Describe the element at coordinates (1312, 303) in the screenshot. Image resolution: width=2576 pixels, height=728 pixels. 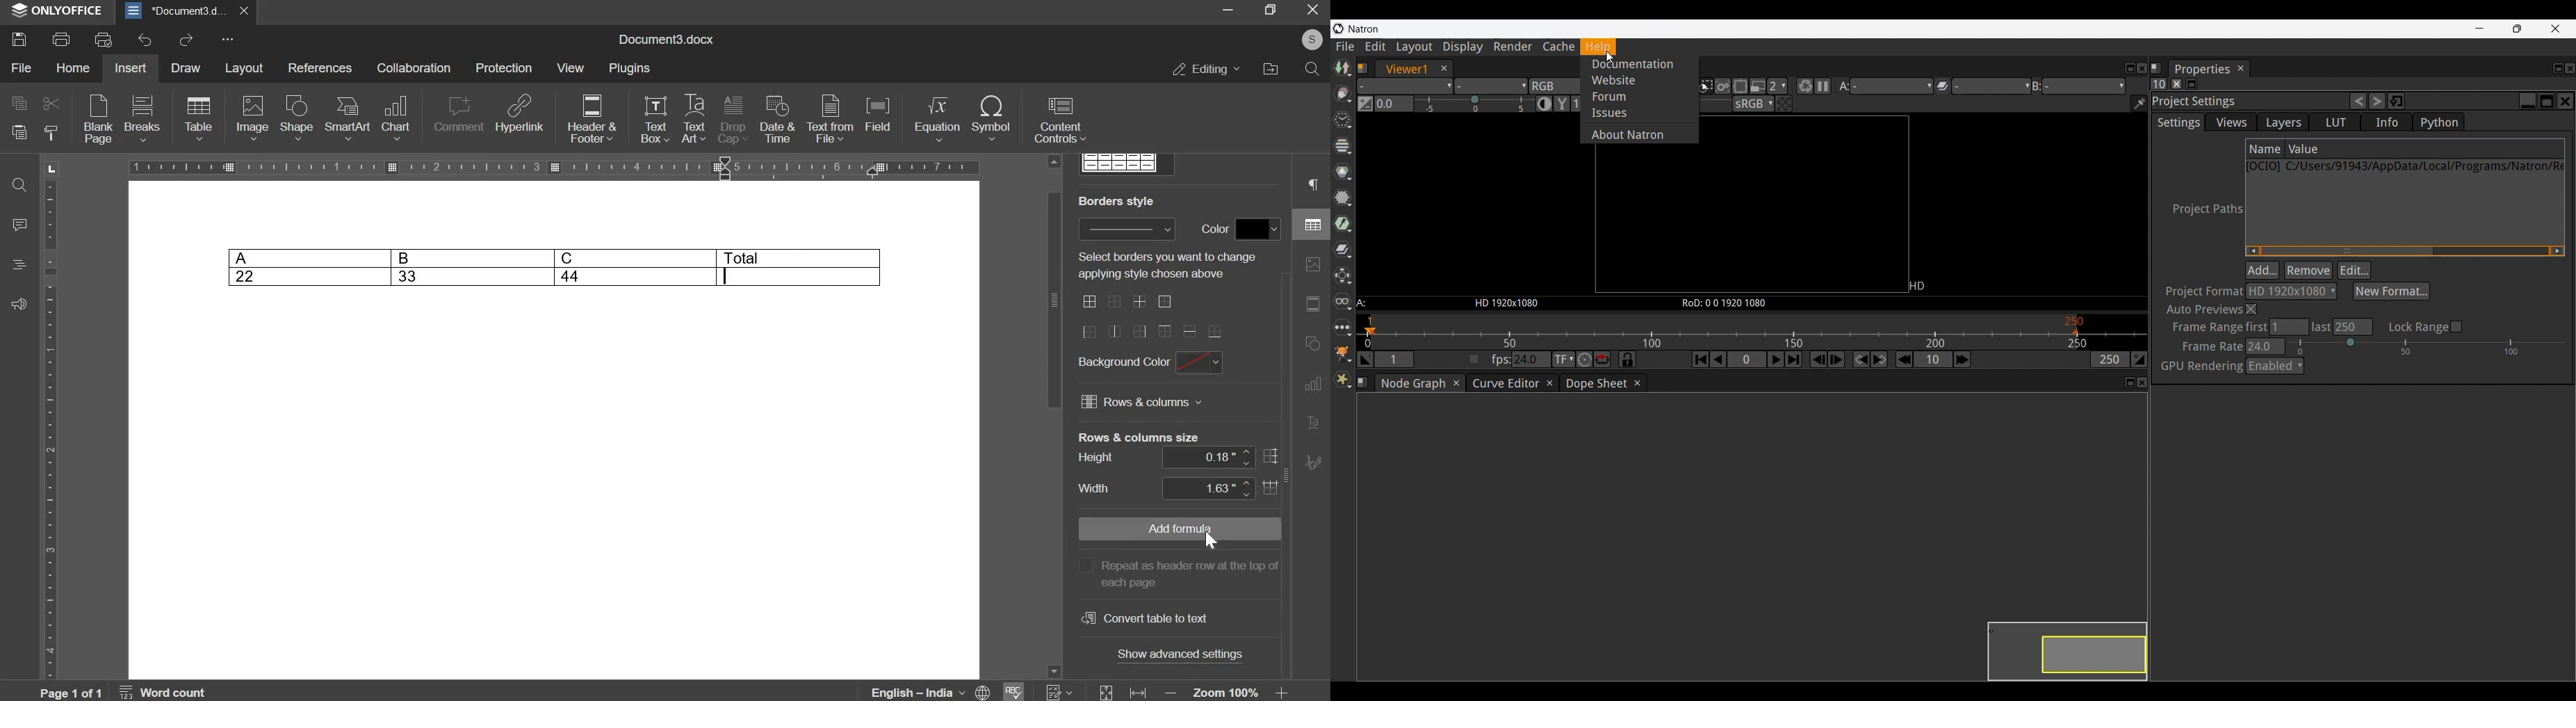
I see `slide settings` at that location.